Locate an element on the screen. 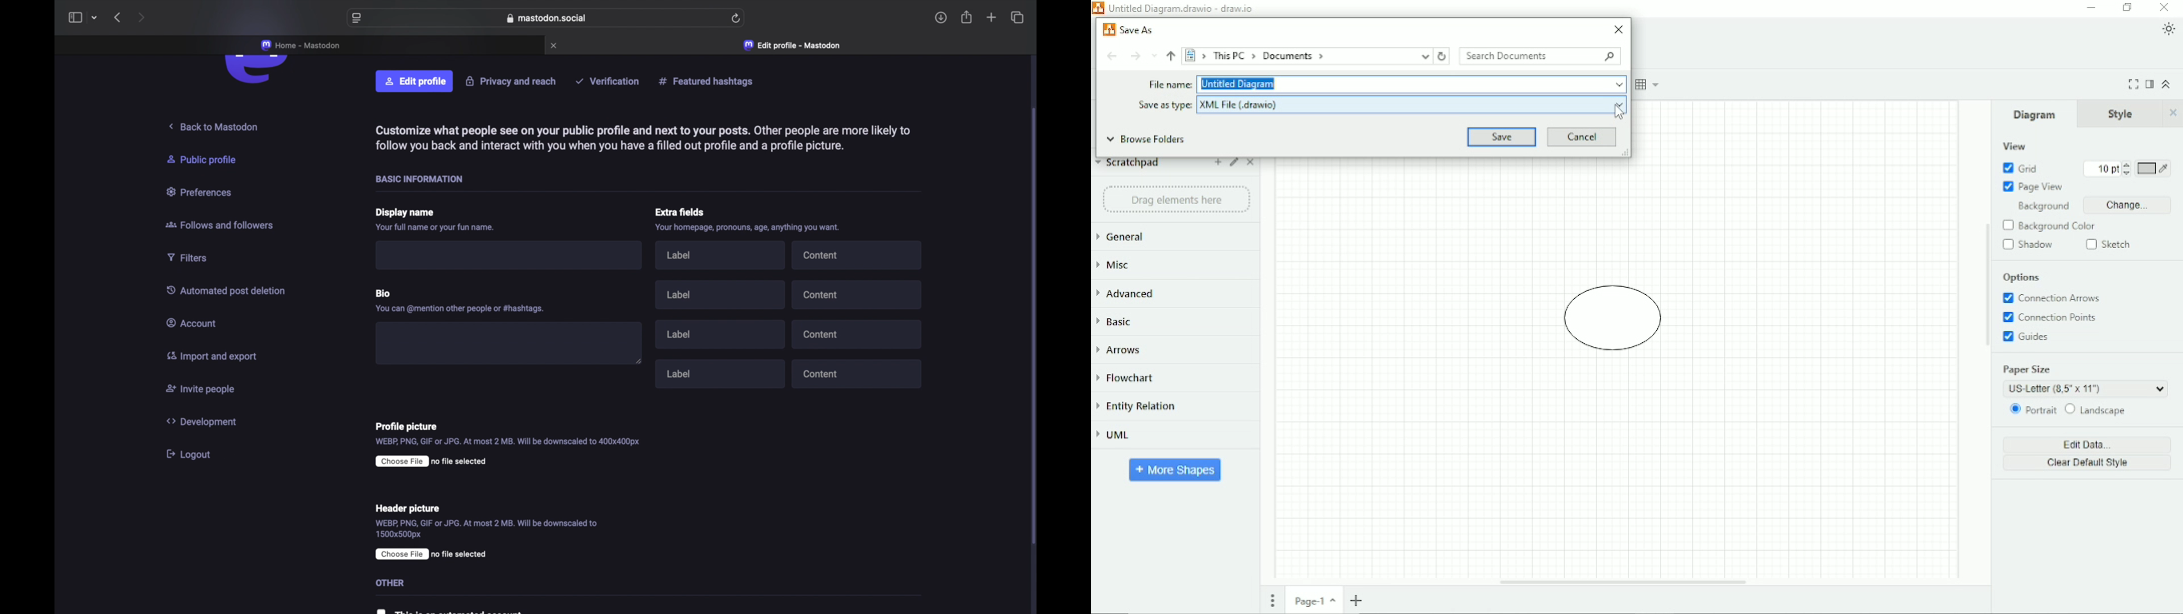 The width and height of the screenshot is (2184, 616). account is located at coordinates (195, 321).